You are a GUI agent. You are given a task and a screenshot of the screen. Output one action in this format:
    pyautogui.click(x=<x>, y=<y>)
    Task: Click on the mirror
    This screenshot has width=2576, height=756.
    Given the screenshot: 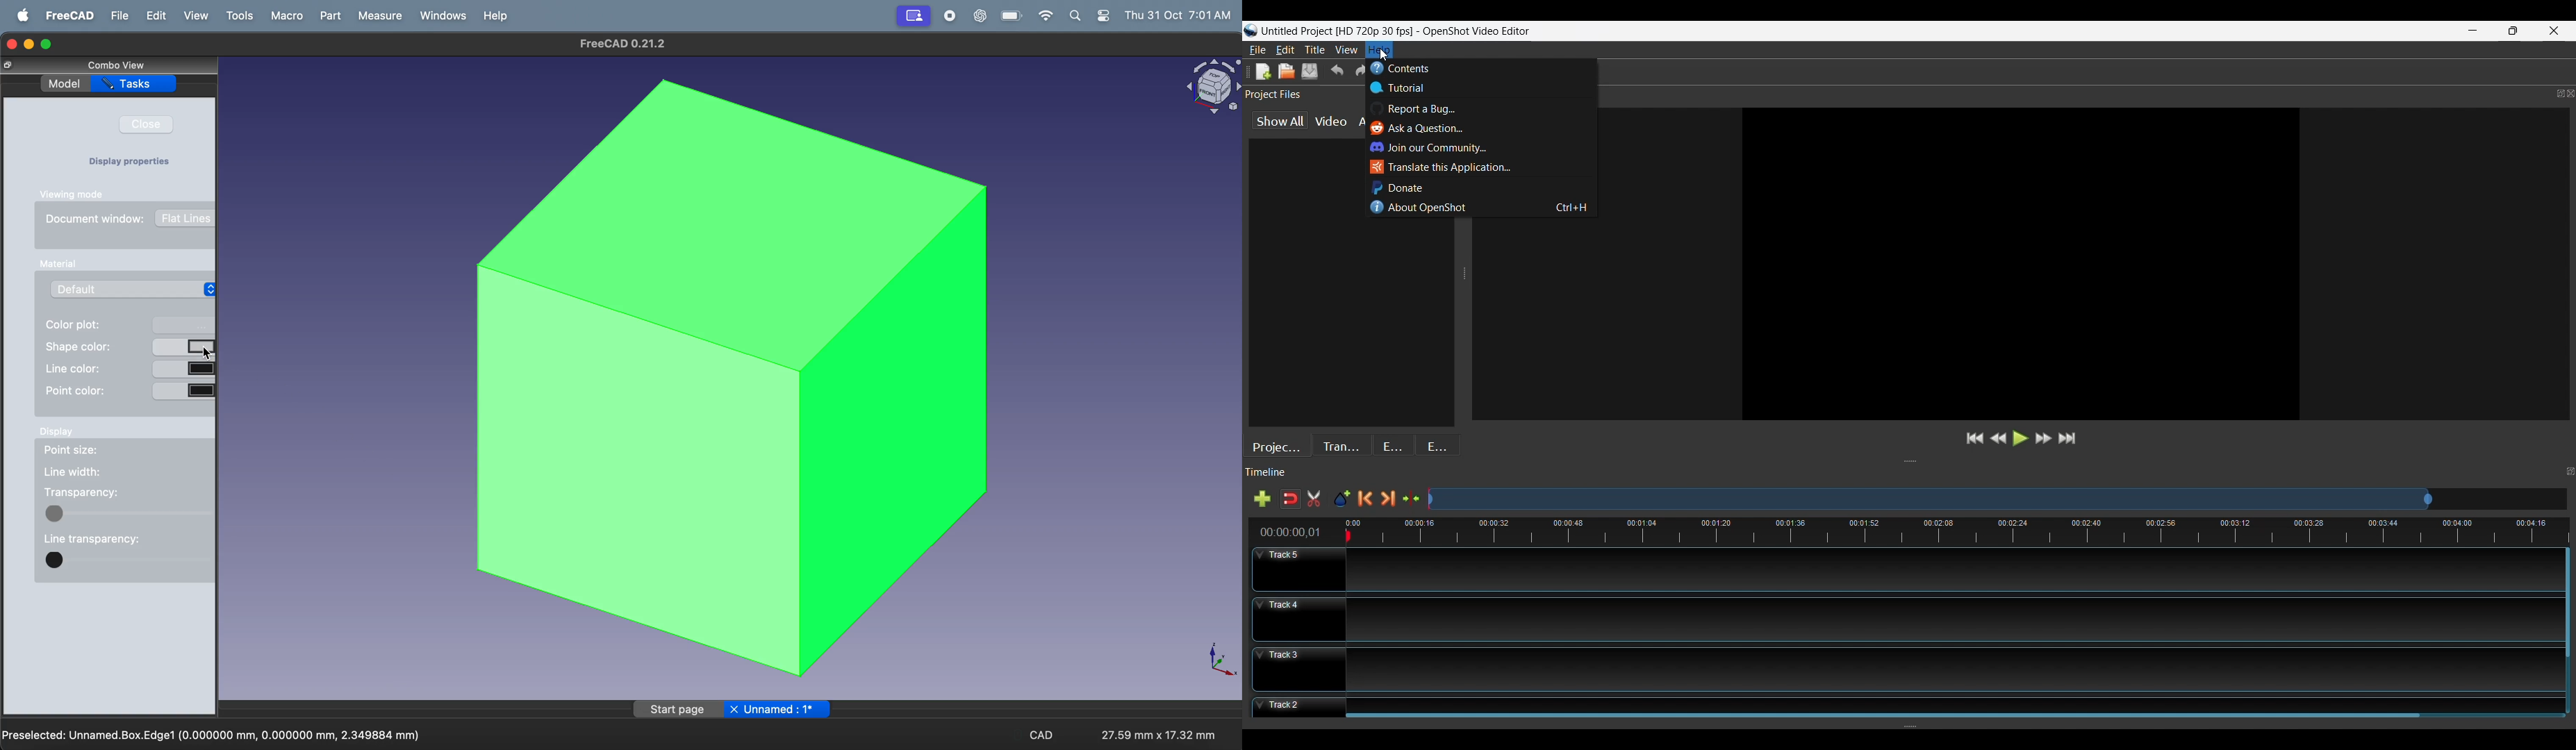 What is the action you would take?
    pyautogui.click(x=914, y=15)
    